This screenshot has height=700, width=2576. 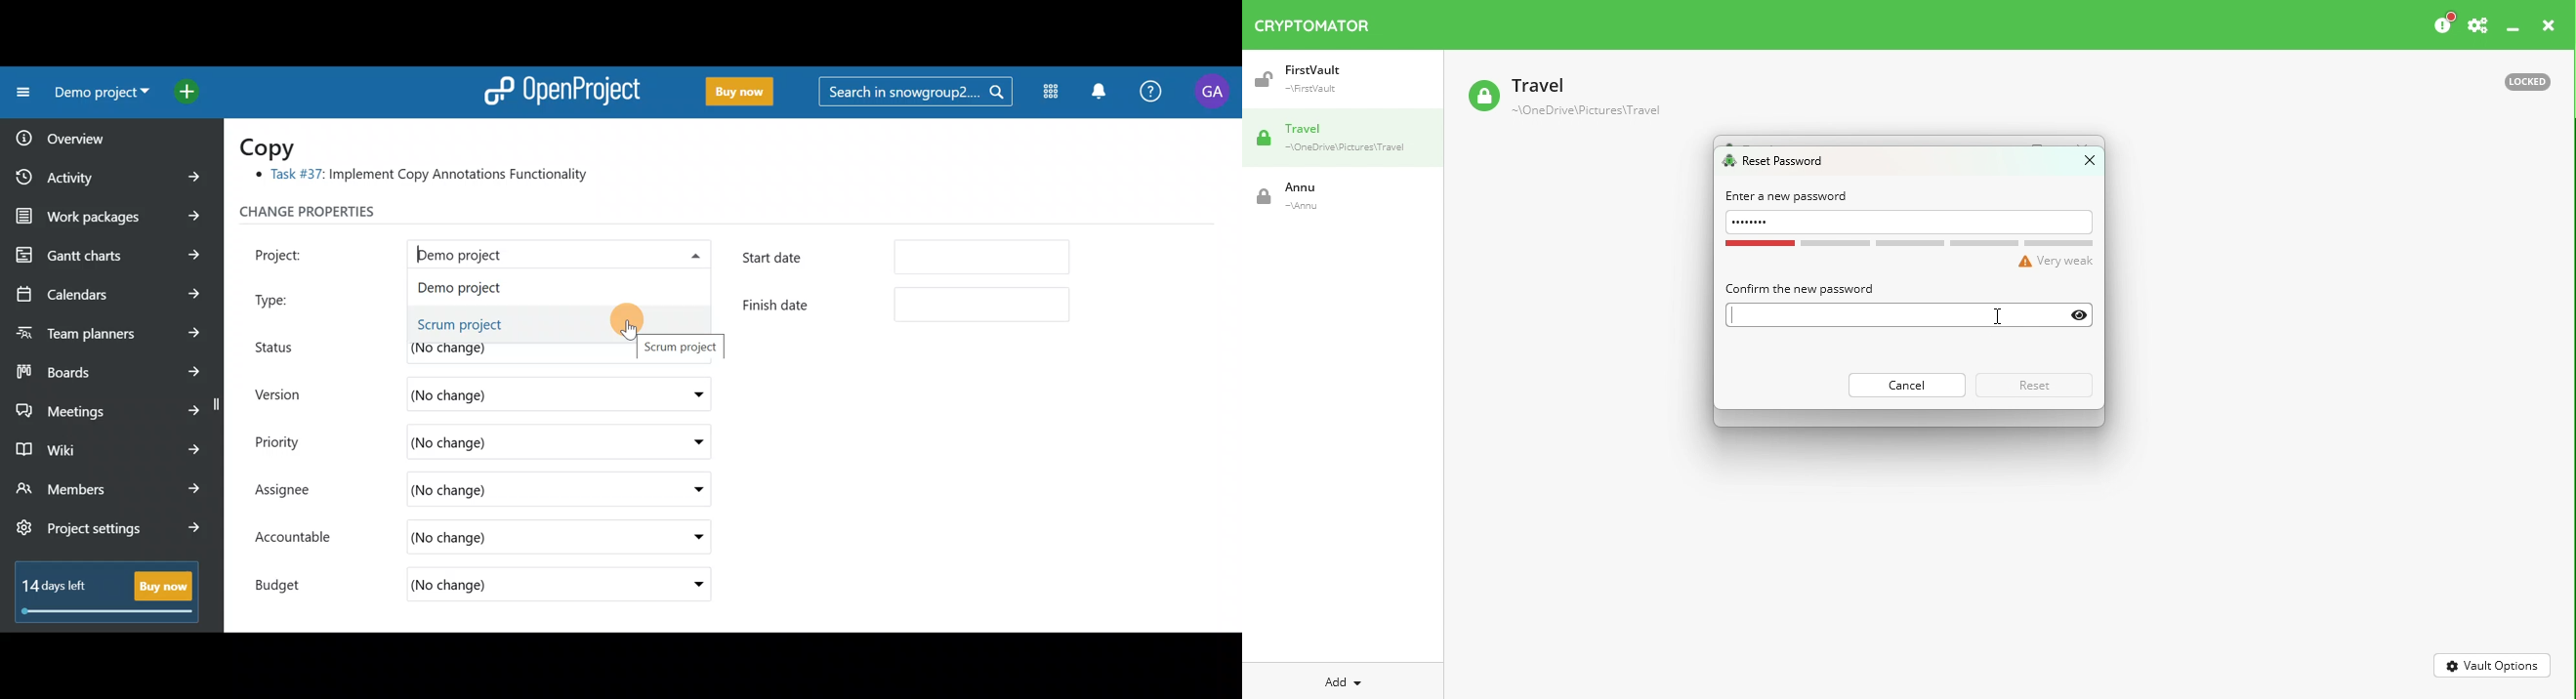 What do you see at coordinates (560, 88) in the screenshot?
I see `OpenProject` at bounding box center [560, 88].